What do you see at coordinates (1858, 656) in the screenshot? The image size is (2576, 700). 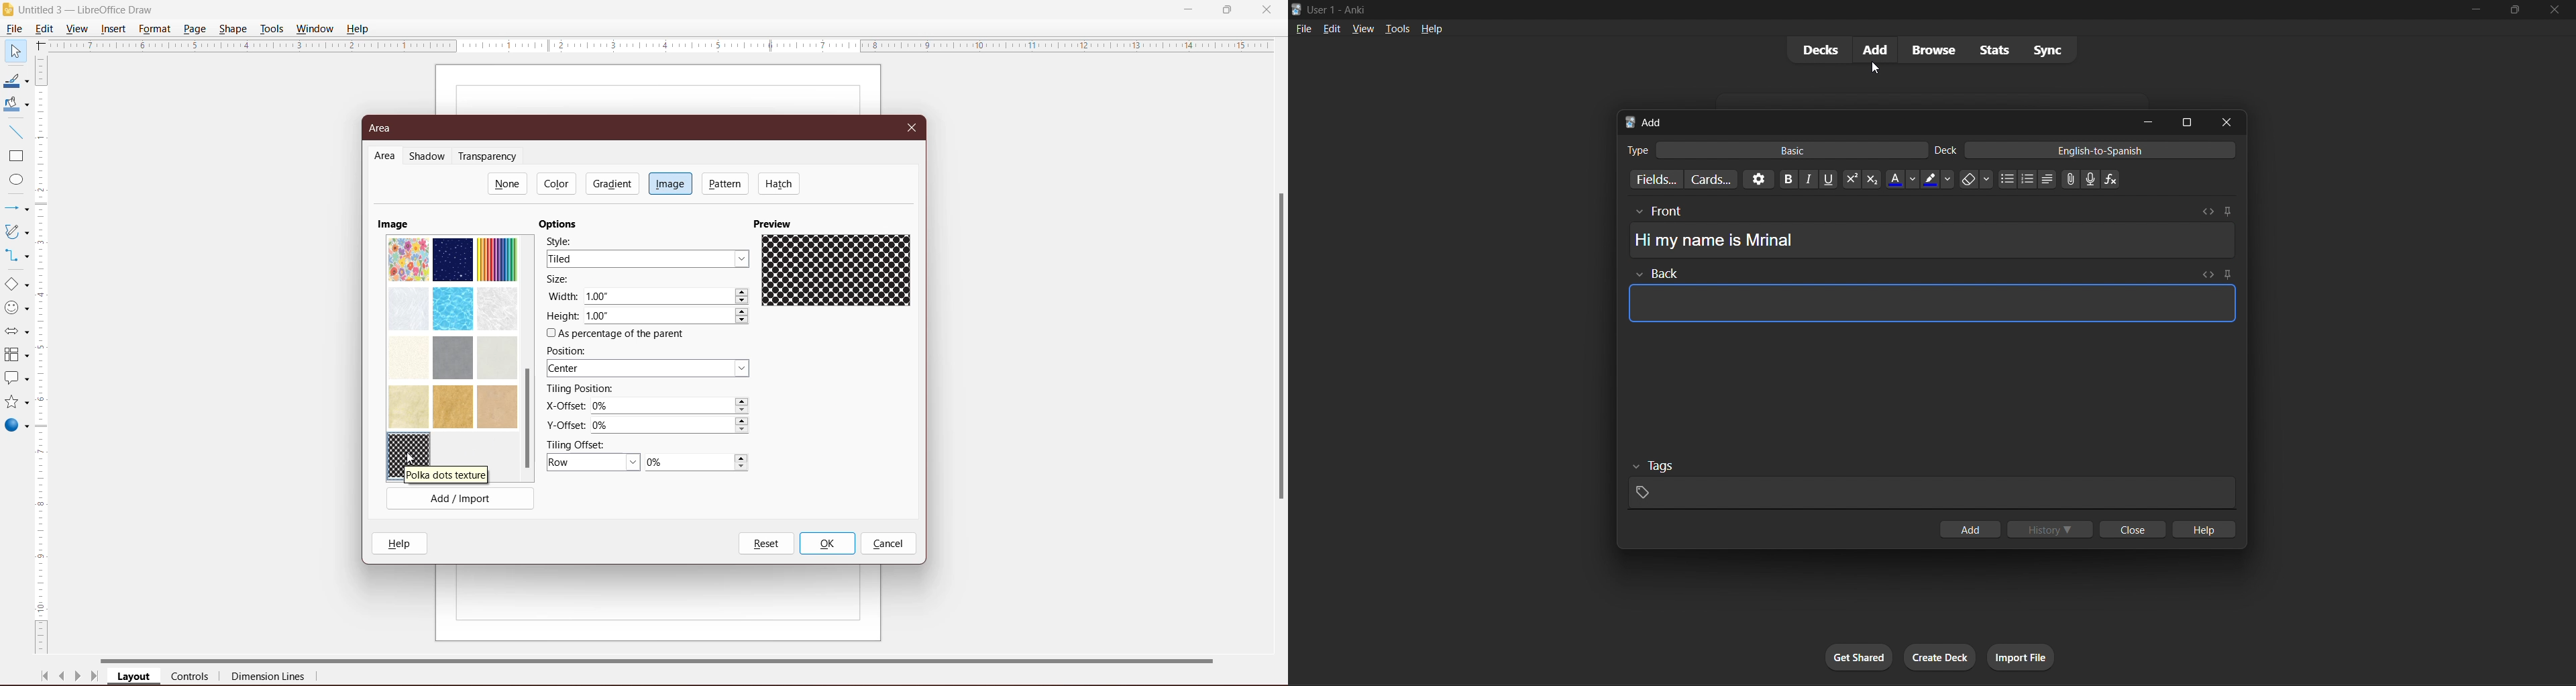 I see `get shared` at bounding box center [1858, 656].